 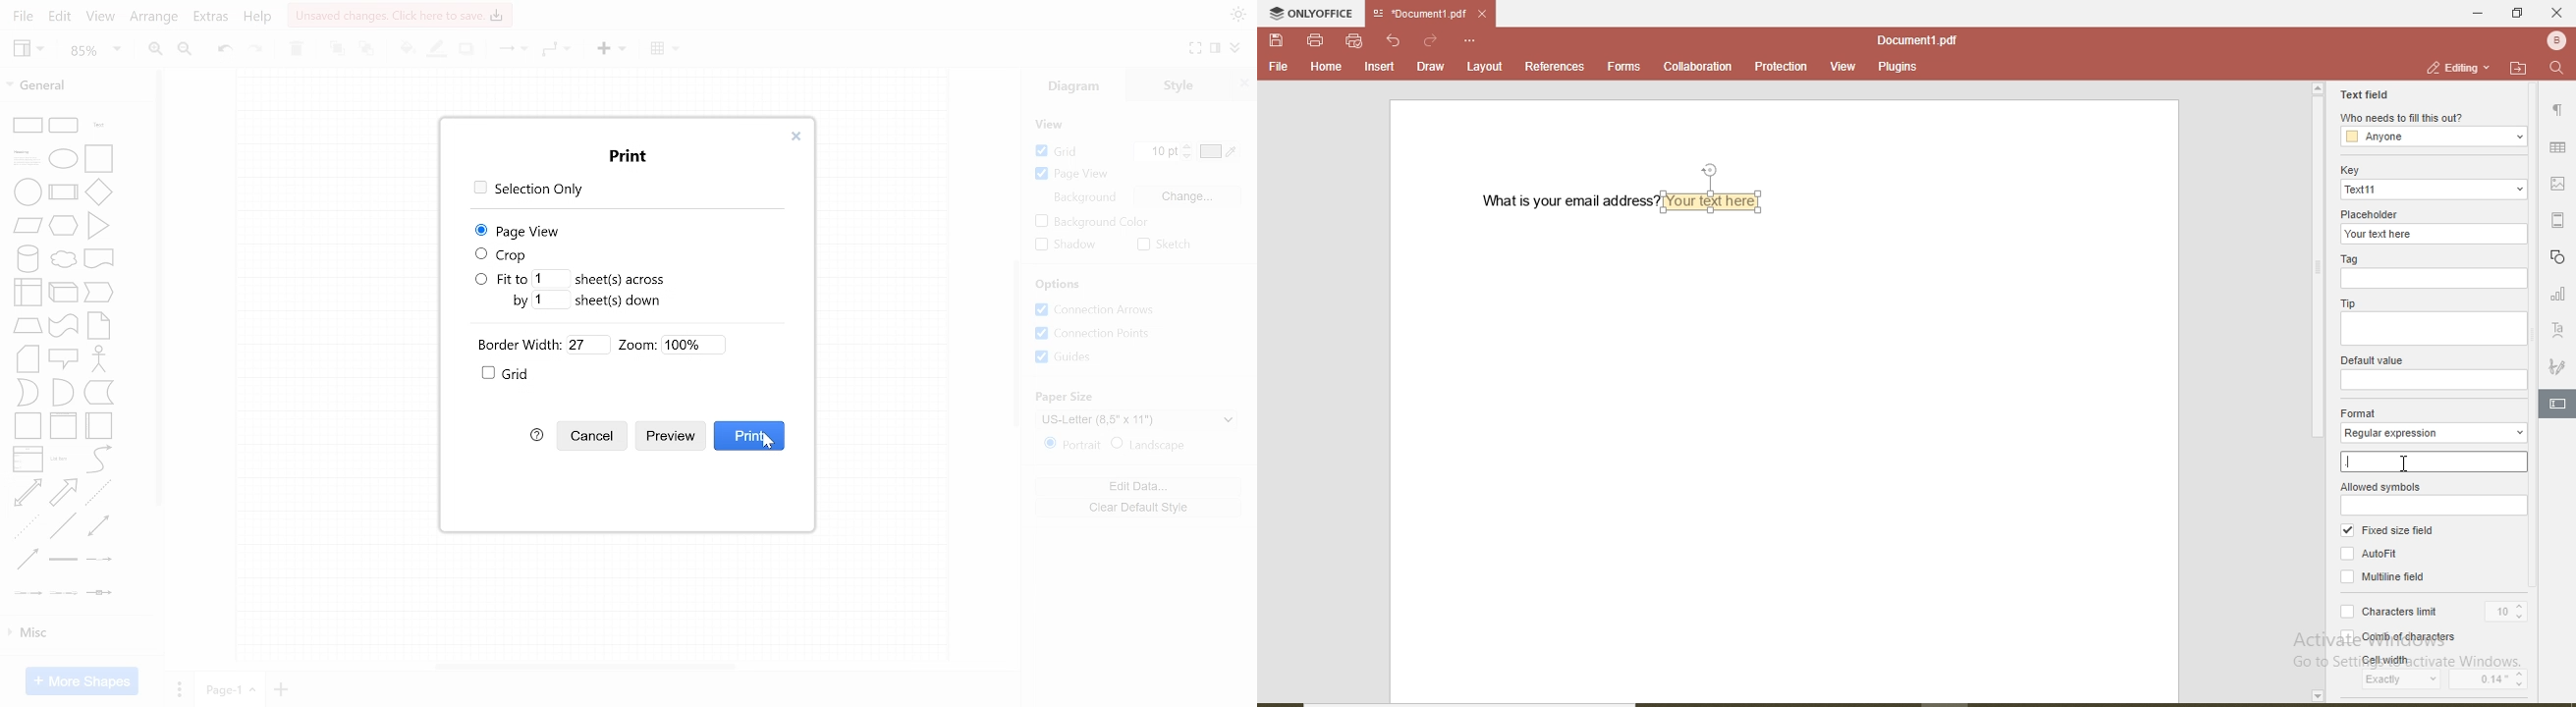 I want to click on by , so click(x=521, y=301).